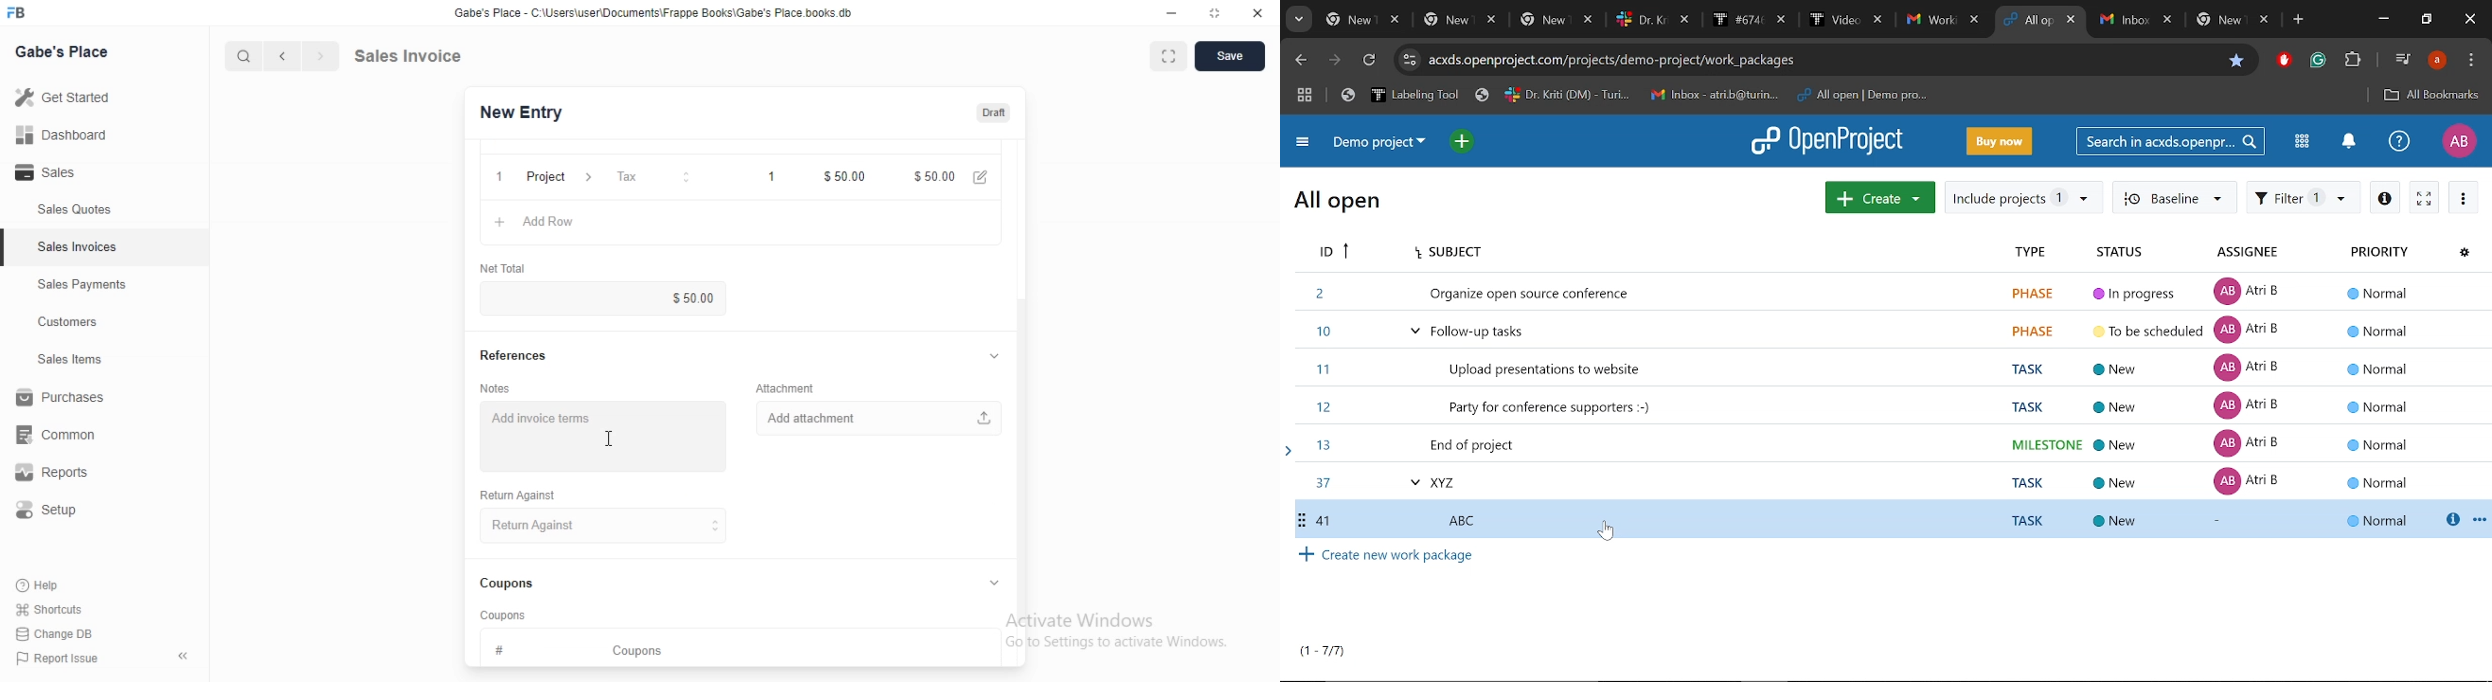  Describe the element at coordinates (20, 13) in the screenshot. I see `FB logo` at that location.